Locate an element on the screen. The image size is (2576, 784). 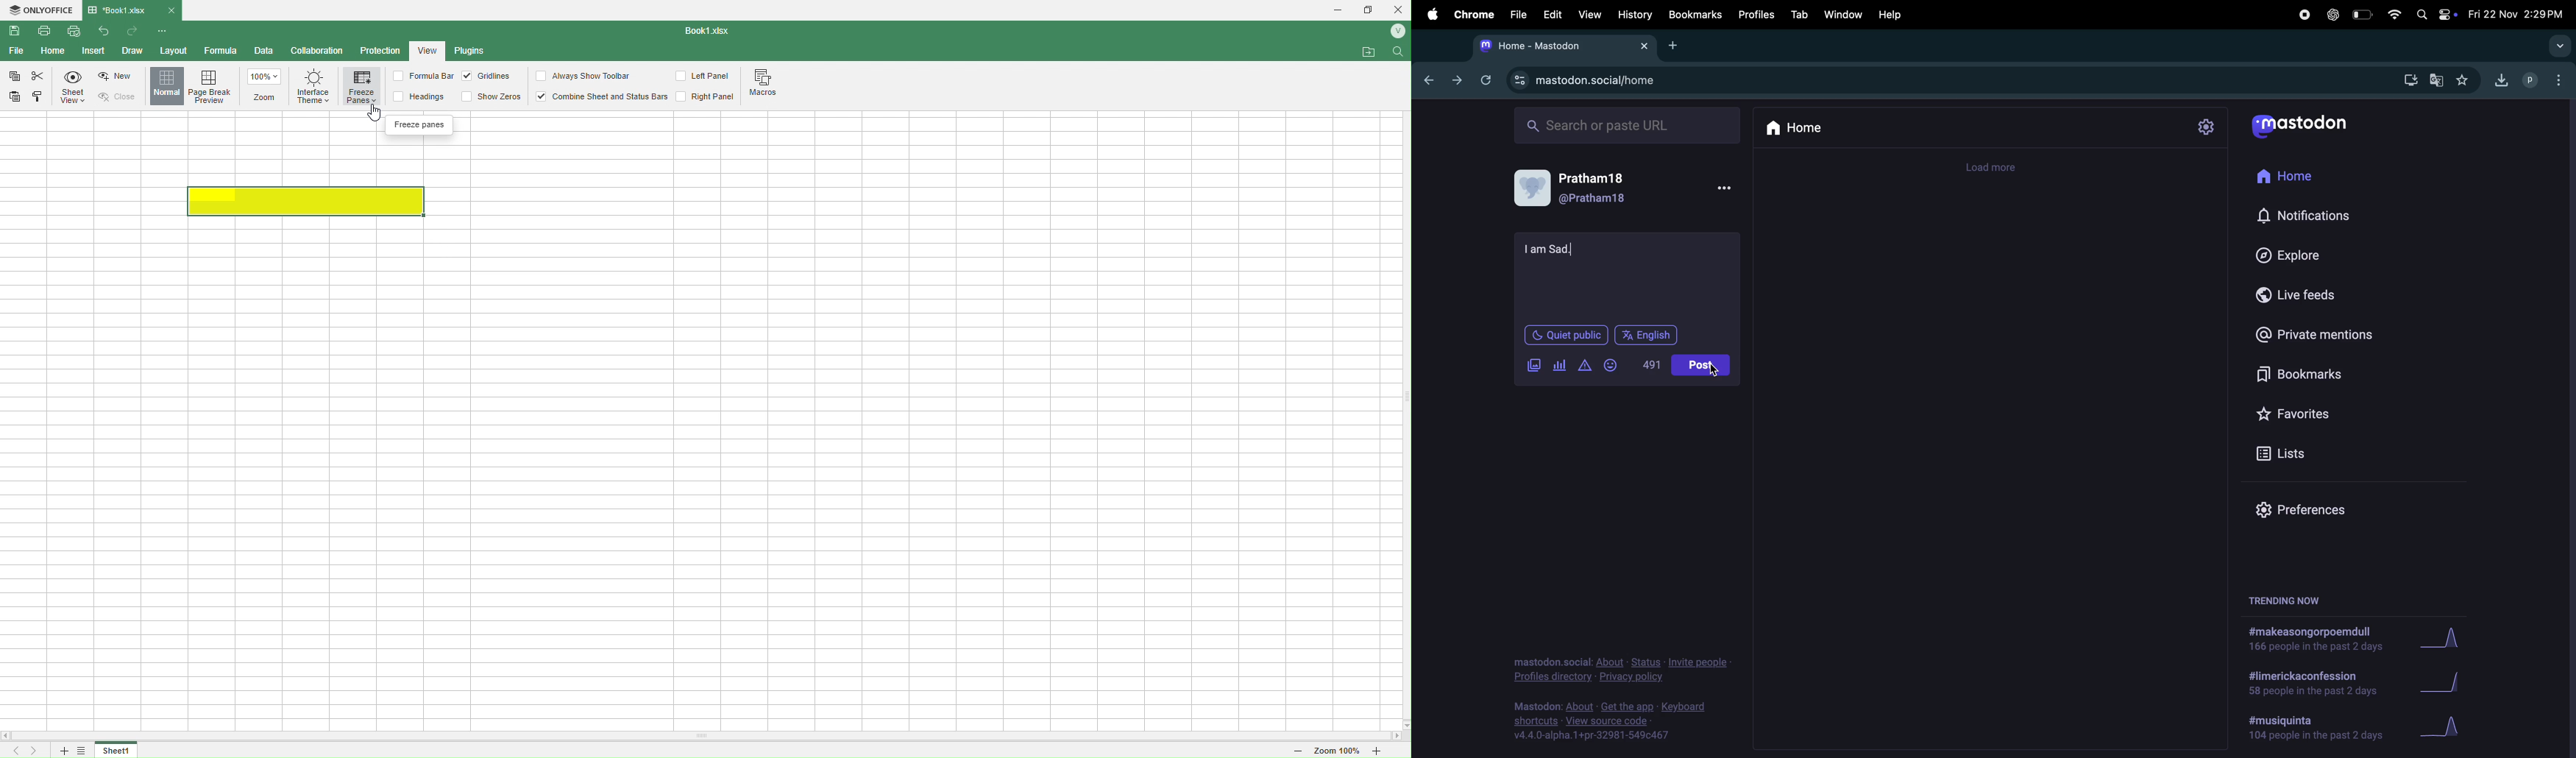
view is located at coordinates (1587, 13).